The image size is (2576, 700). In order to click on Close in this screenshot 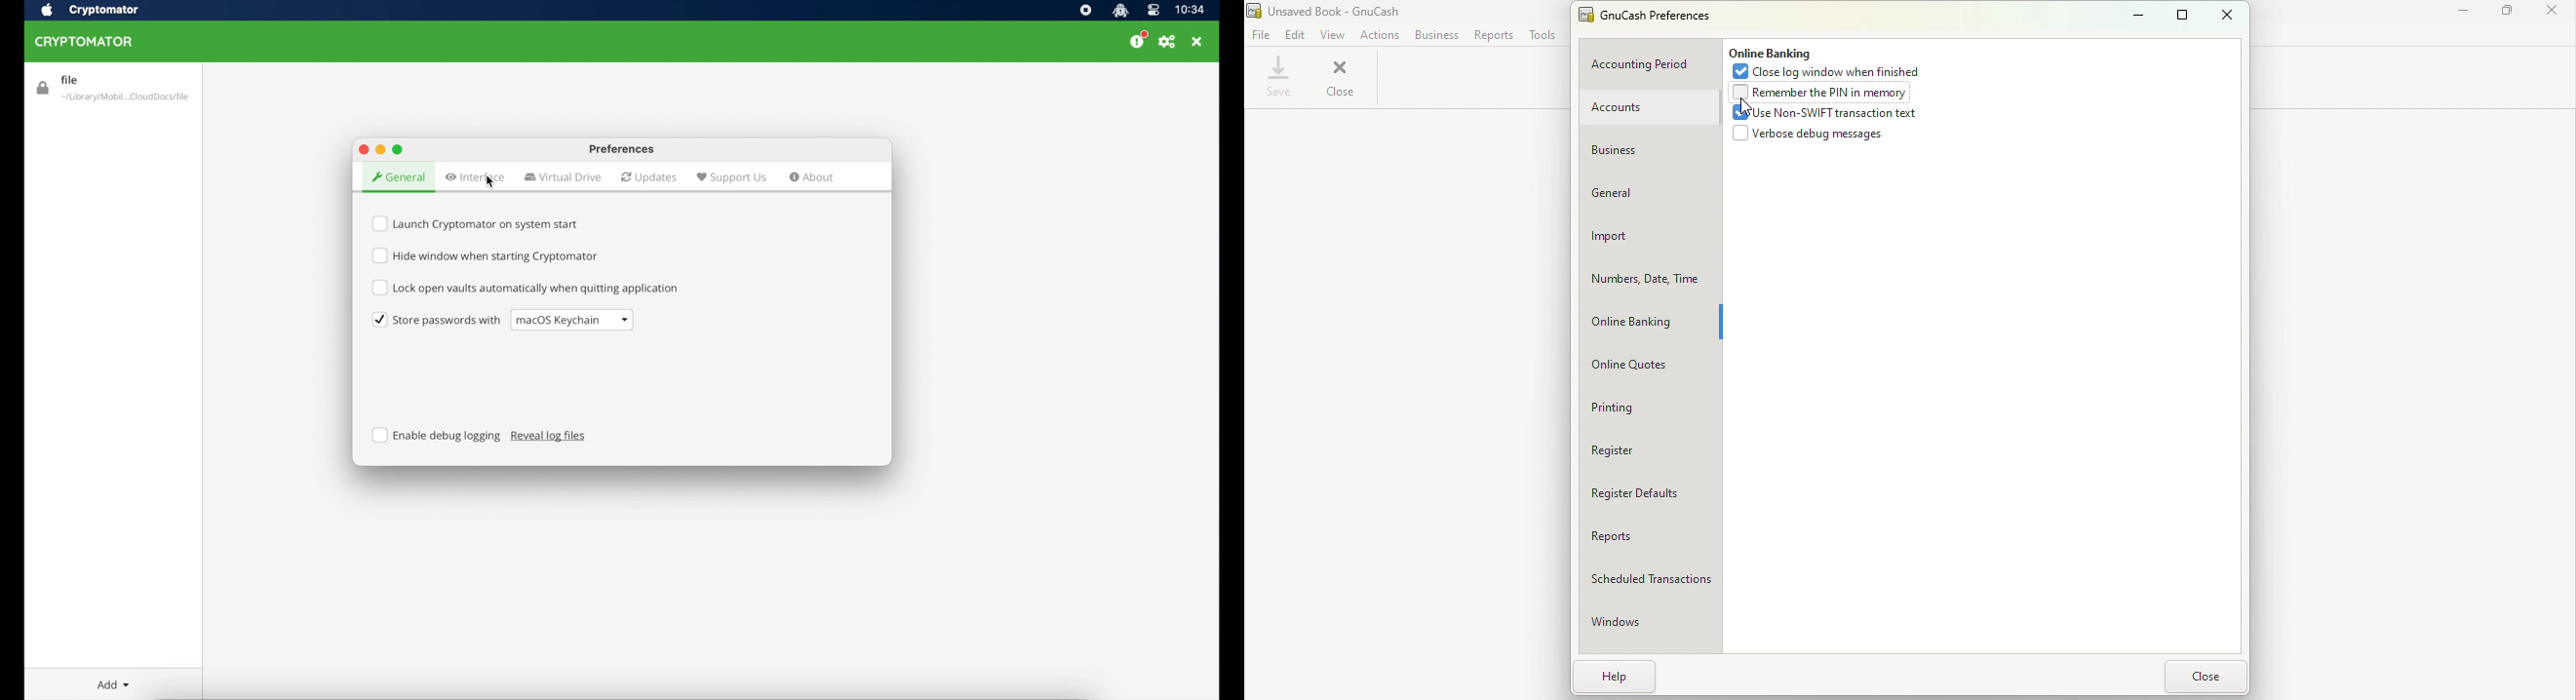, I will do `click(1350, 81)`.